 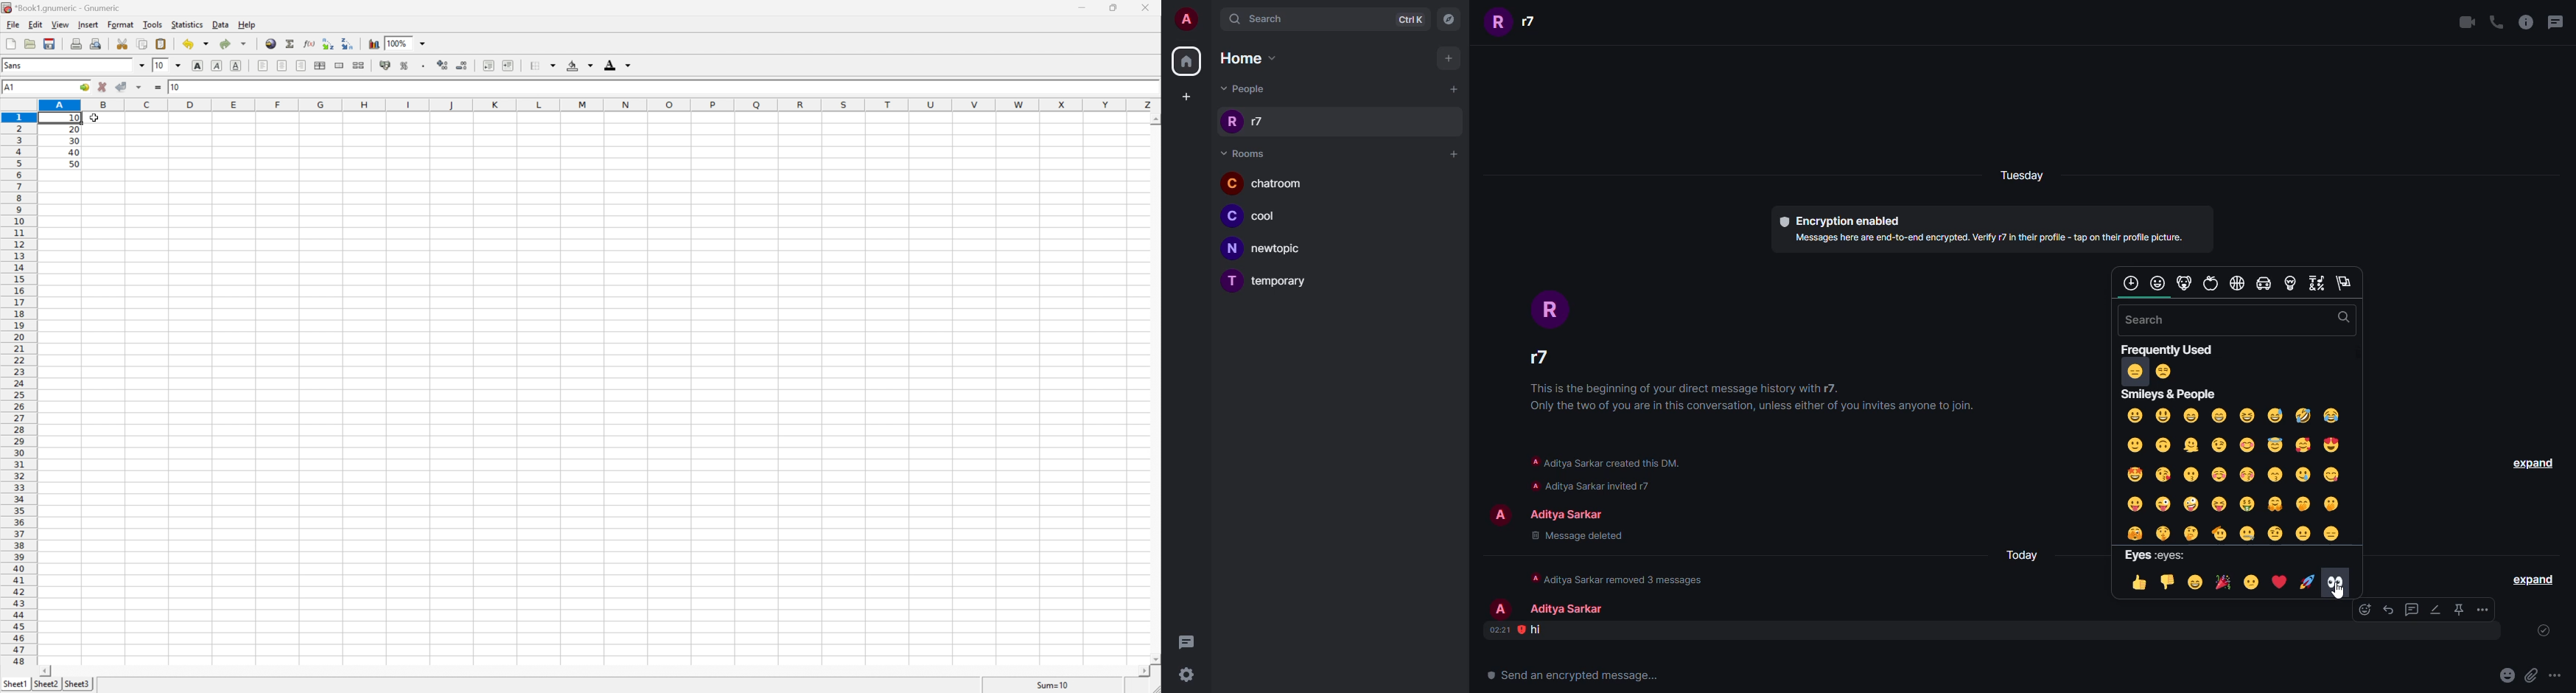 What do you see at coordinates (1575, 675) in the screenshot?
I see `text` at bounding box center [1575, 675].